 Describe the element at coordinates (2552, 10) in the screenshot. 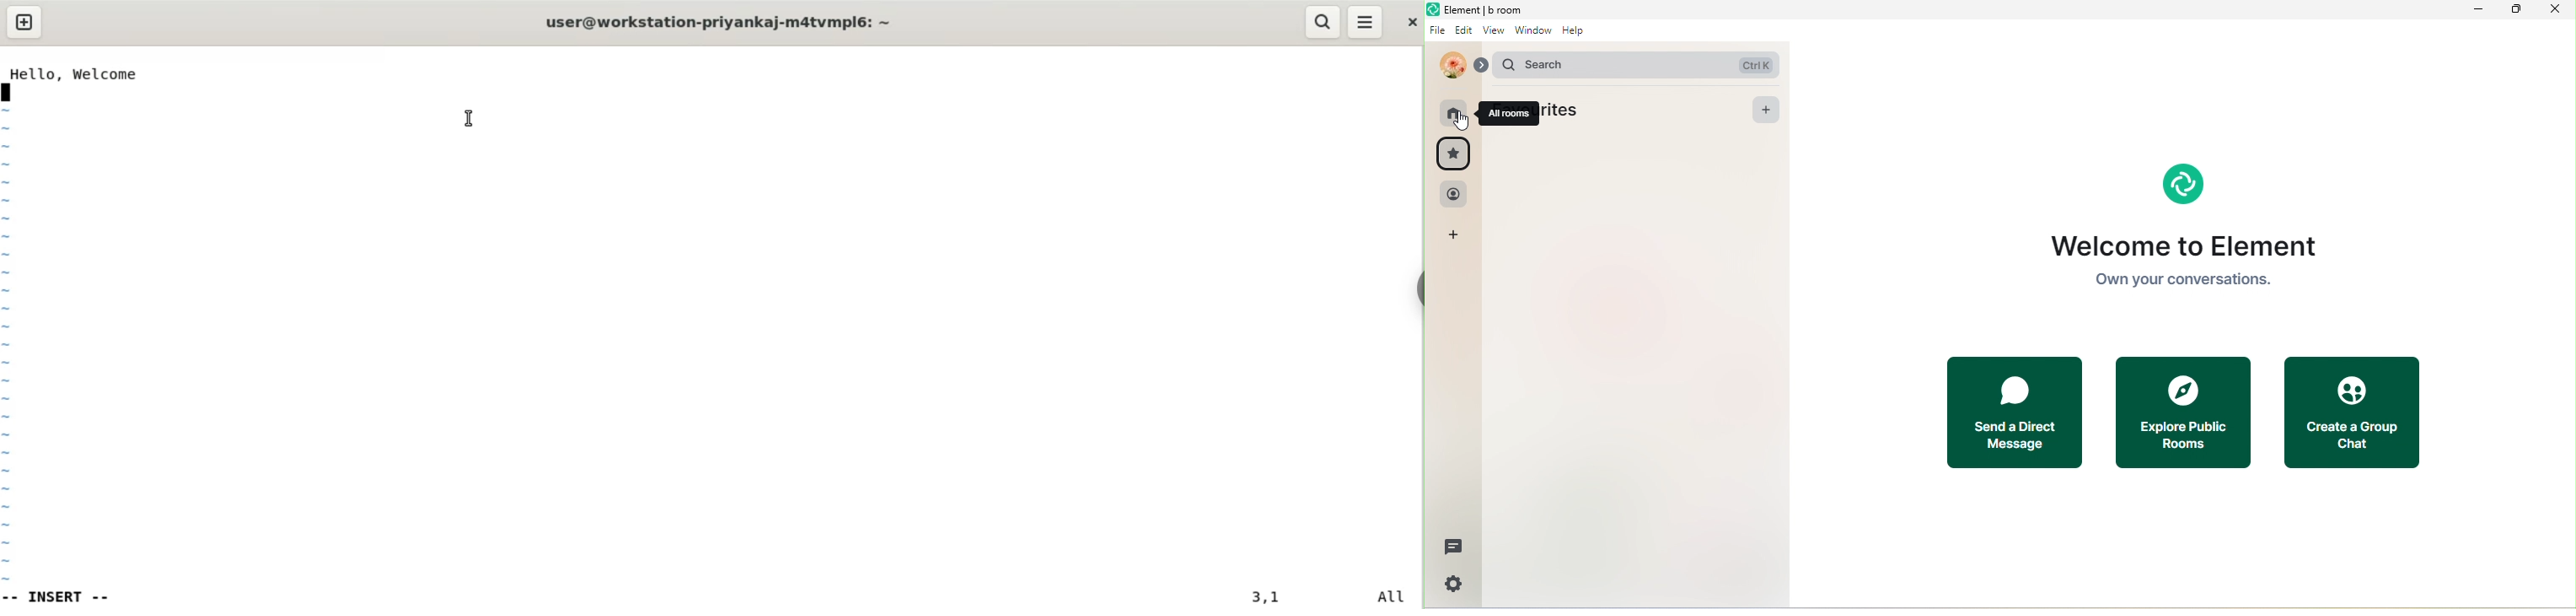

I see `close` at that location.